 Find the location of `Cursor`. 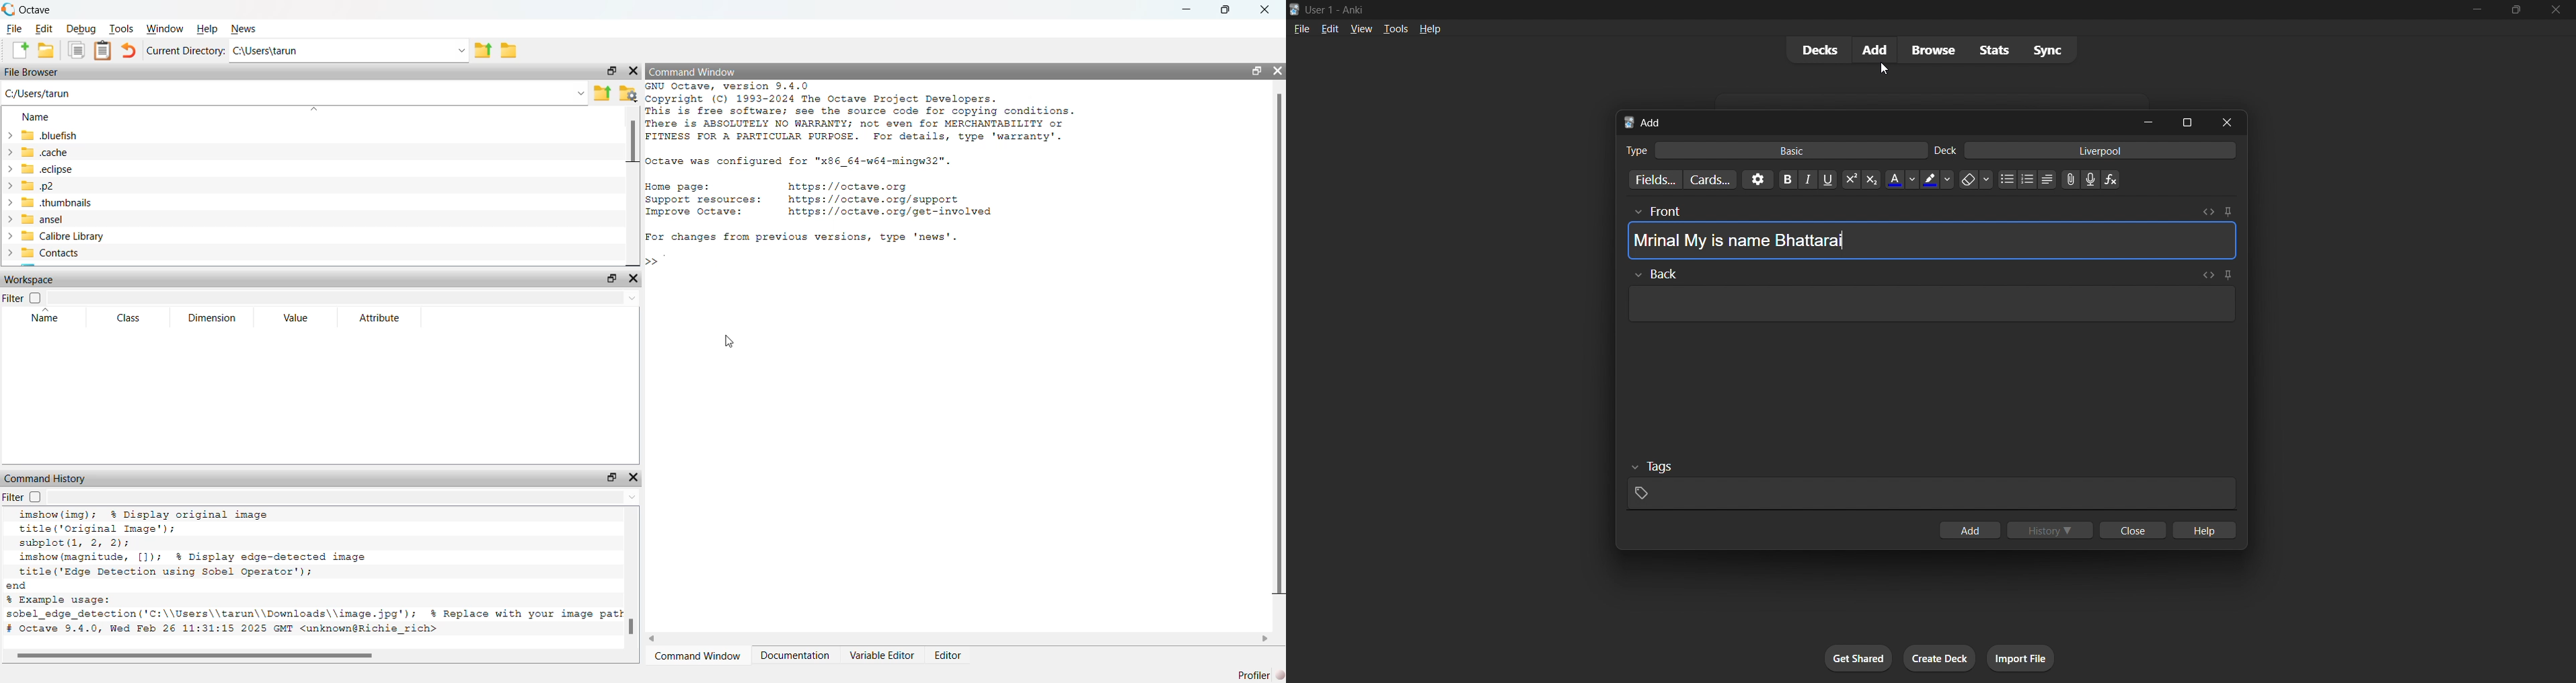

Cursor is located at coordinates (1885, 68).